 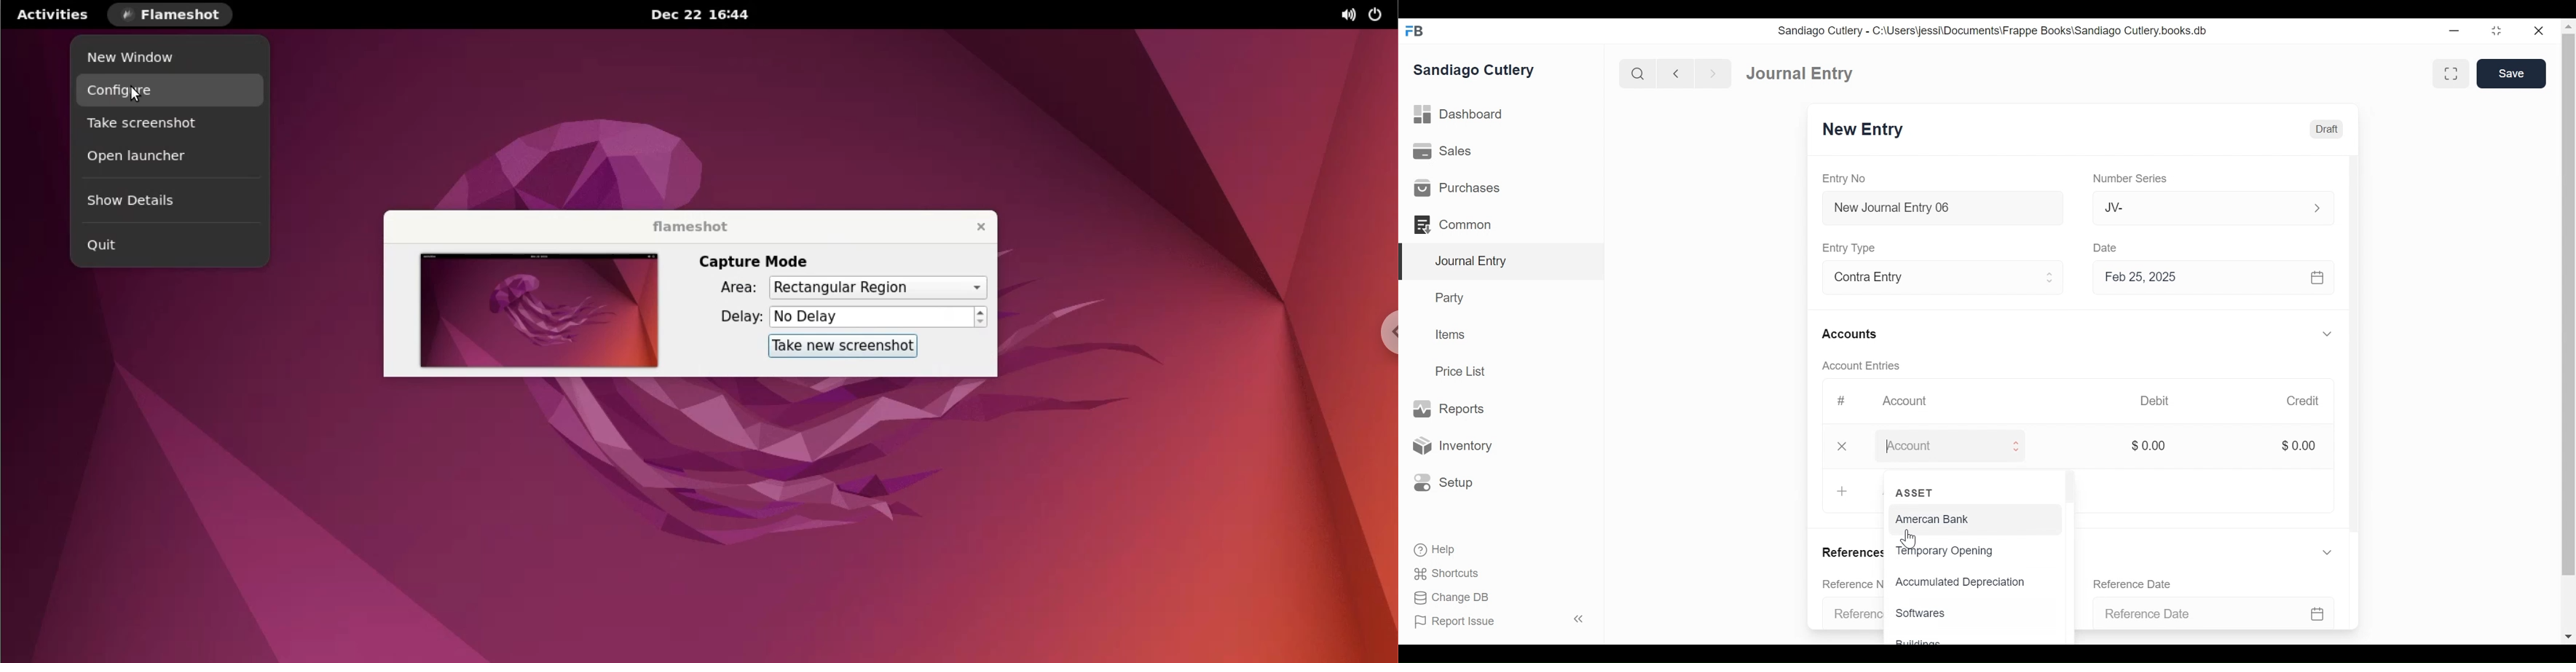 I want to click on Inventory, so click(x=1450, y=446).